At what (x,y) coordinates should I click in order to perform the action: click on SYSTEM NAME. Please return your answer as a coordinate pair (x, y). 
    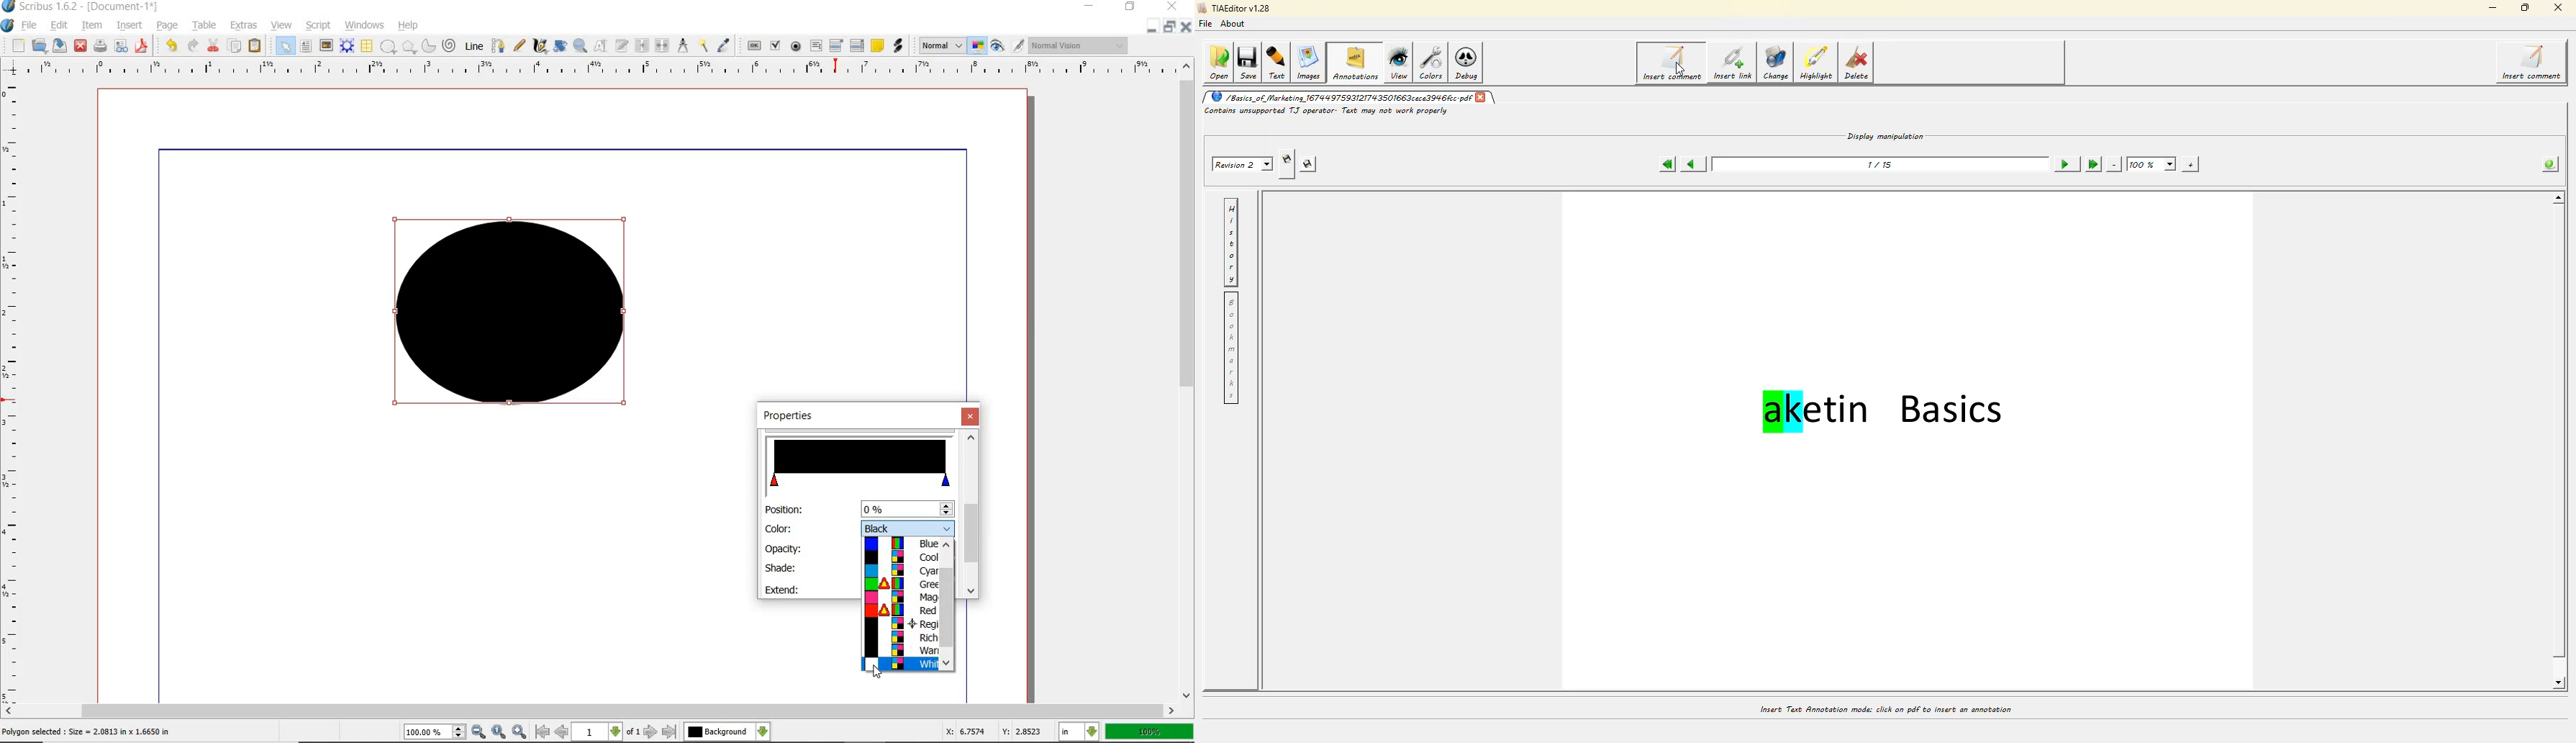
    Looking at the image, I should click on (81, 6).